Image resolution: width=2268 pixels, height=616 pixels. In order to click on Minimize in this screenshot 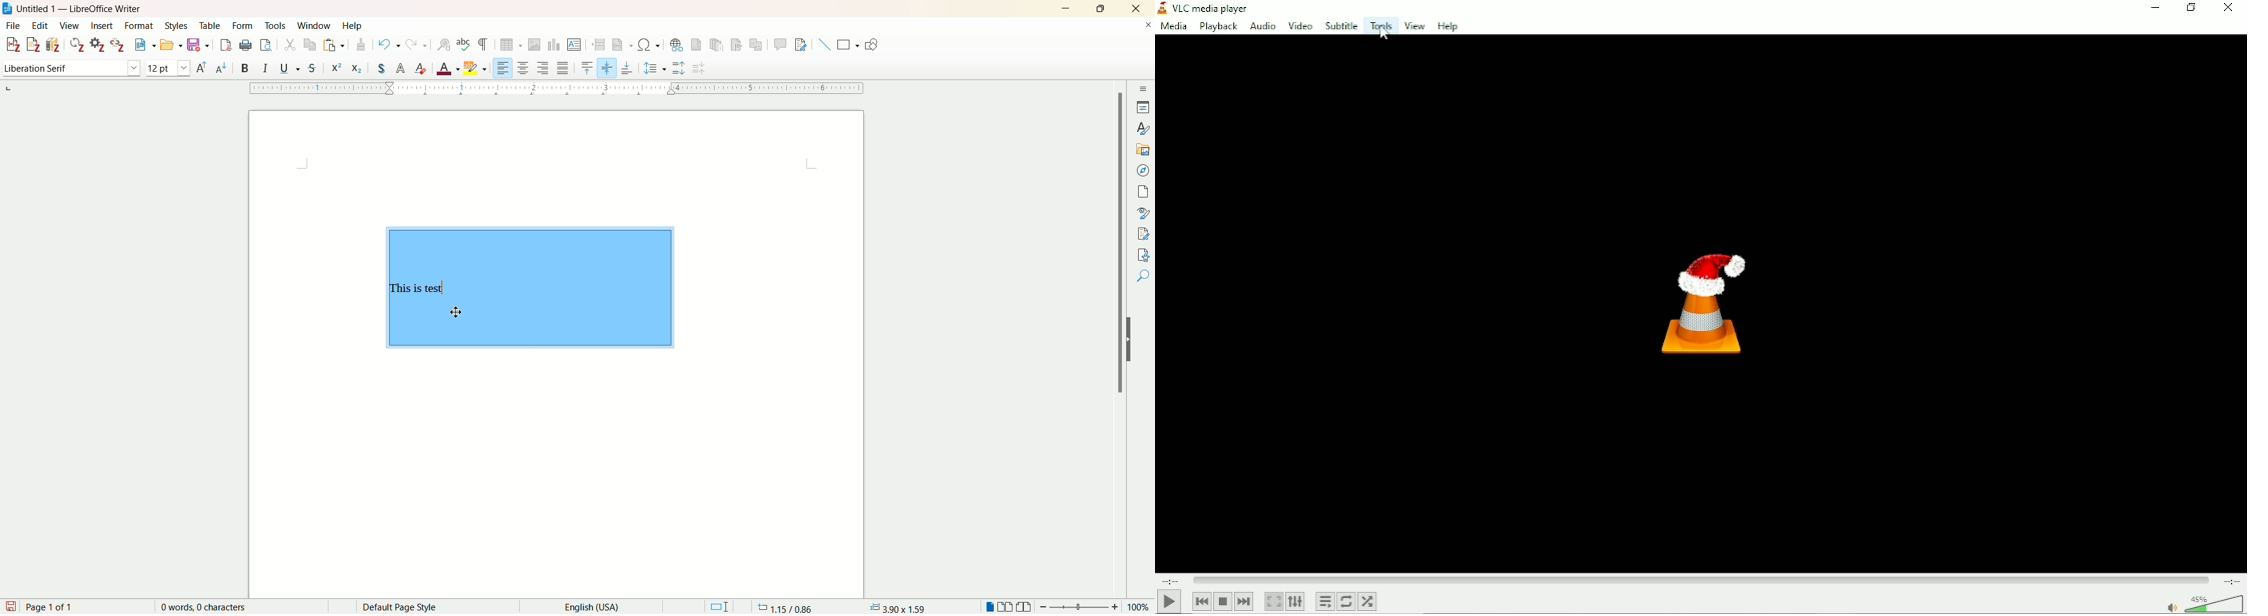, I will do `click(2153, 7)`.